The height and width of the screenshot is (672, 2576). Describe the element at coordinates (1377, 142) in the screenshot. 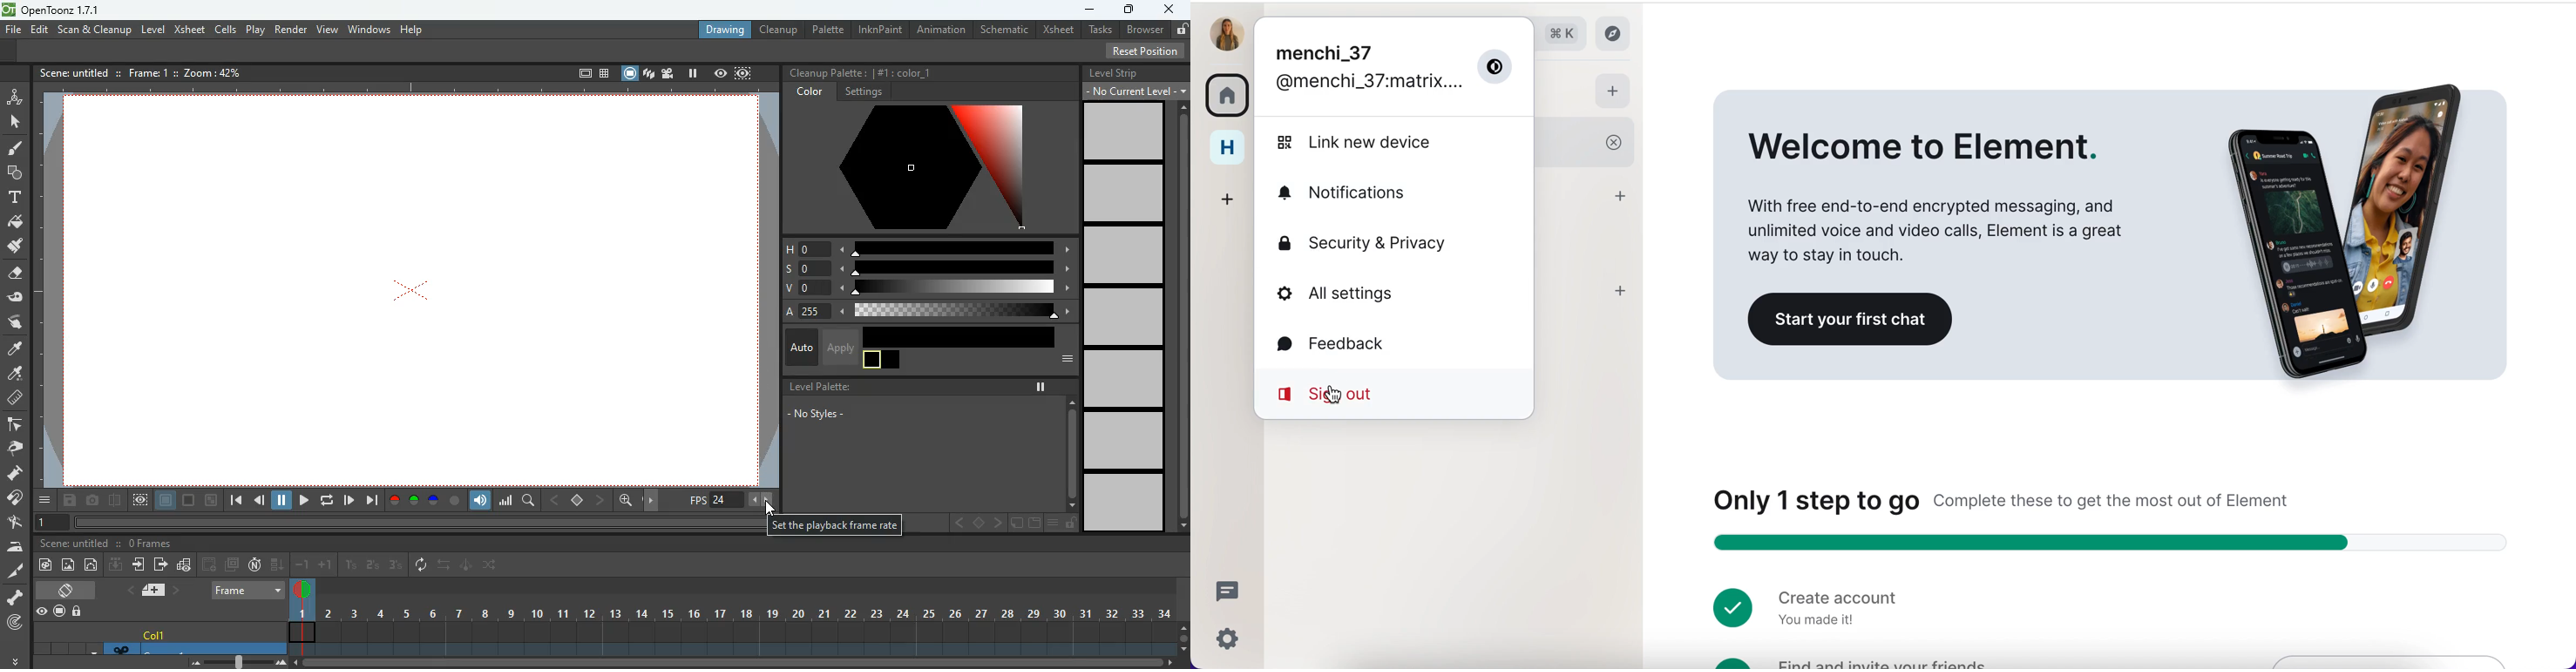

I see `link new device` at that location.